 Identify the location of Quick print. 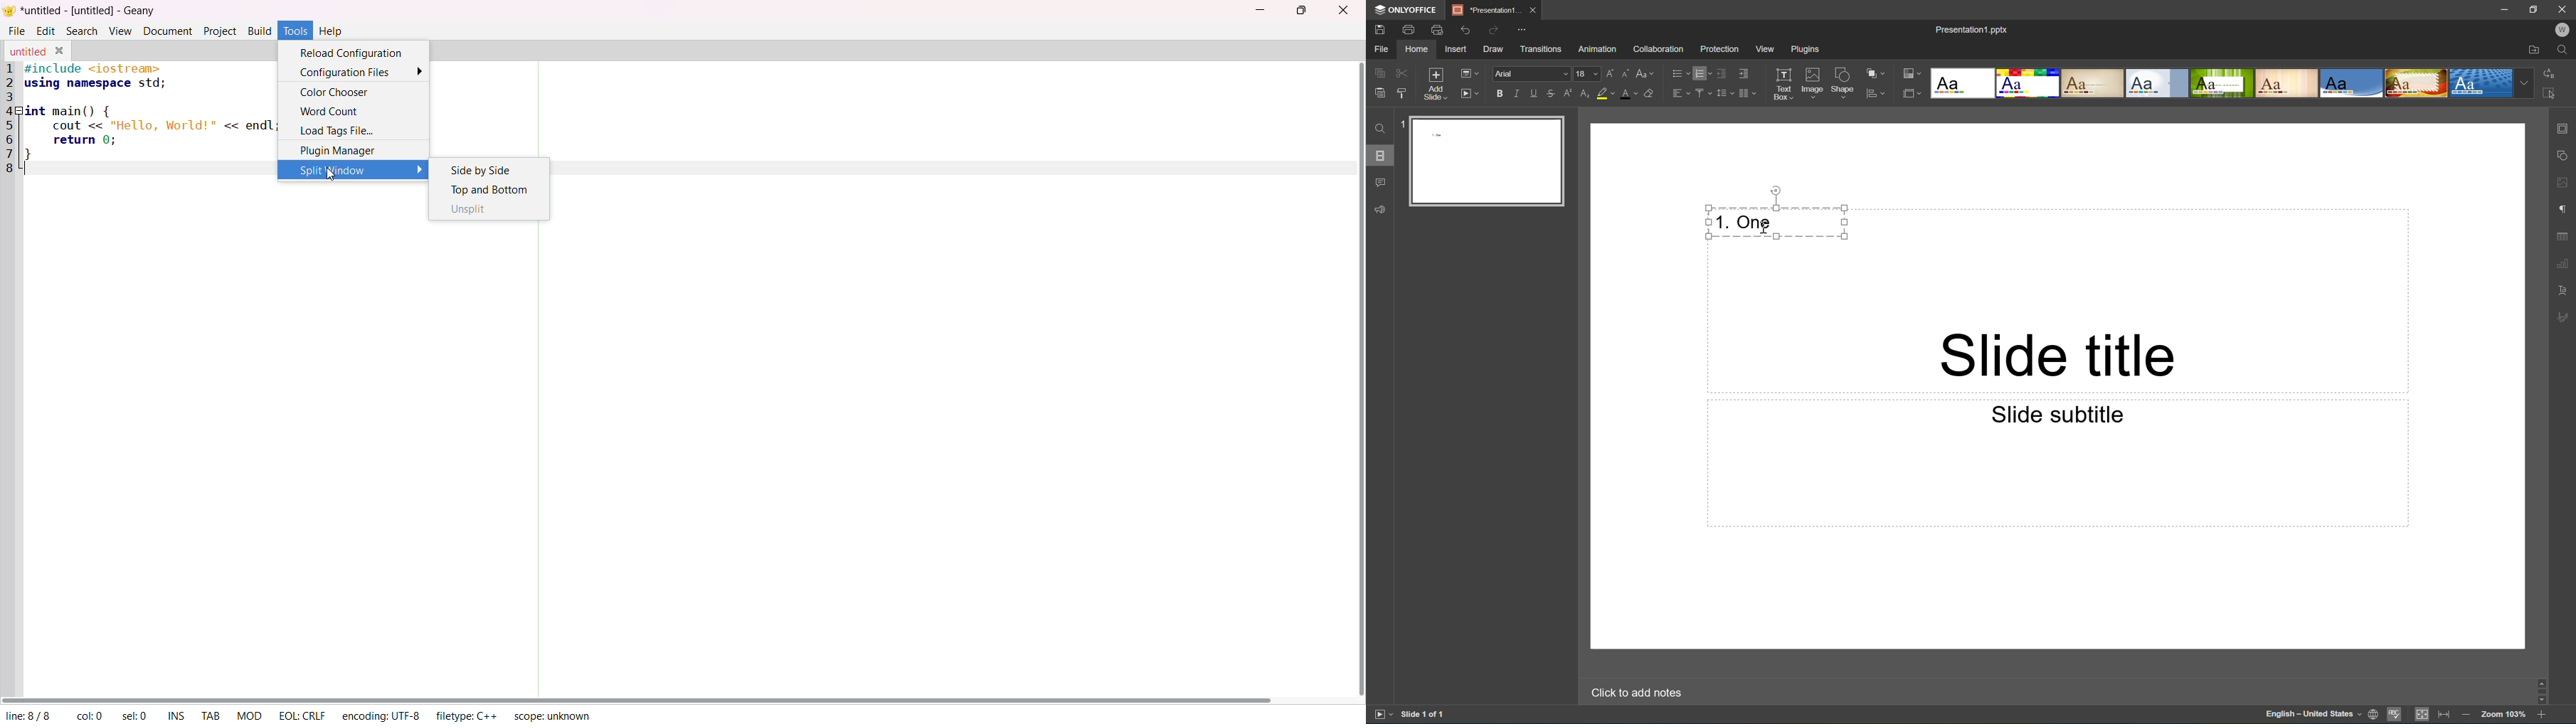
(1438, 30).